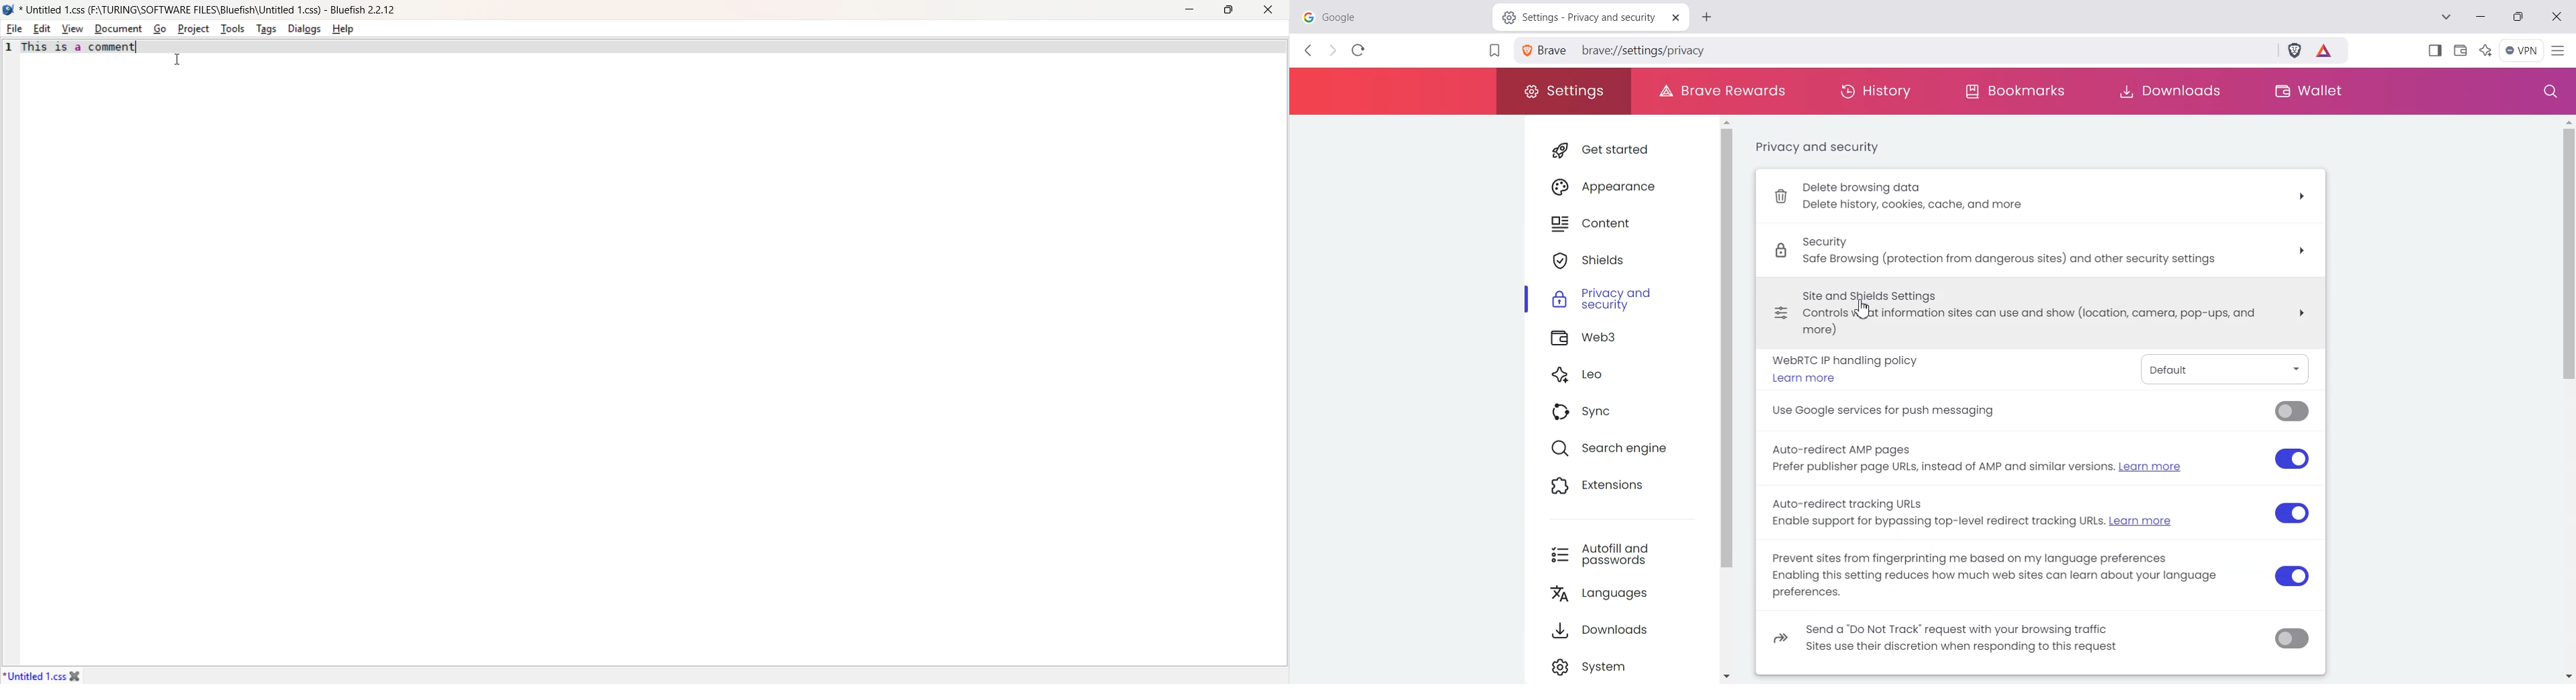 This screenshot has height=700, width=2576. What do you see at coordinates (2042, 310) in the screenshot?
I see `Site and Shields Settings Controls t information sites can use and show (location, camera, pop-ups, and more)` at bounding box center [2042, 310].